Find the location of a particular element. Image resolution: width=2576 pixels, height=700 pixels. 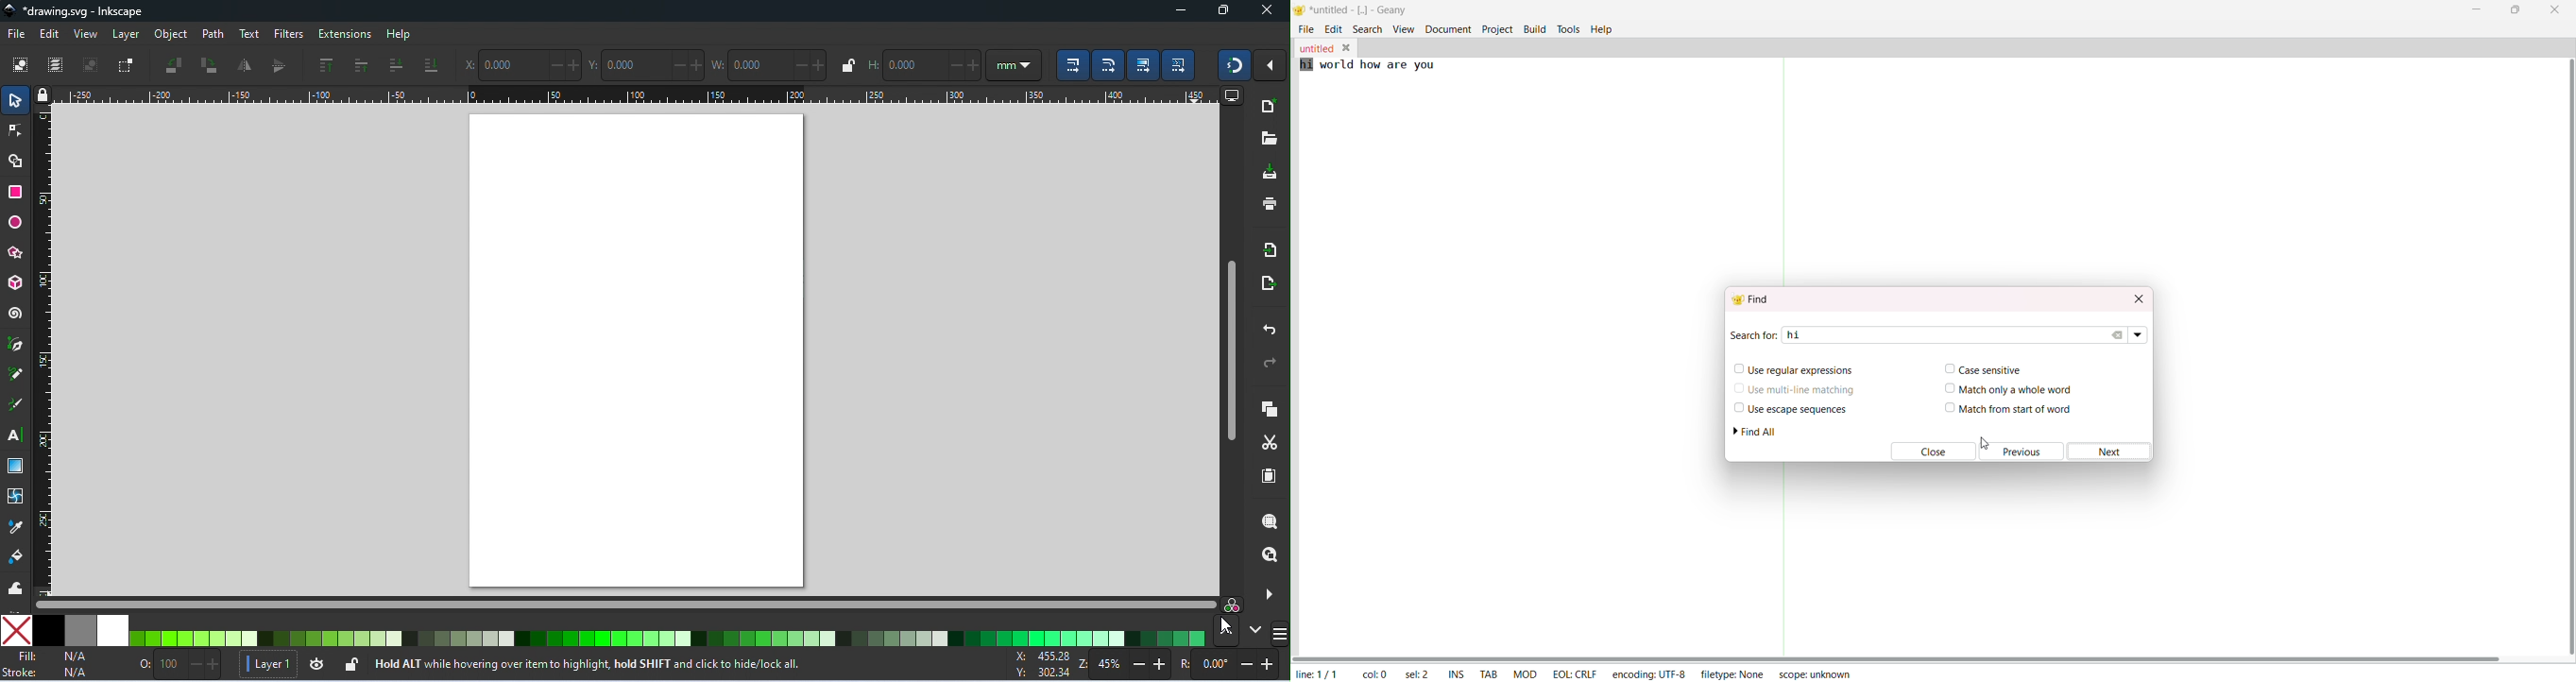

use multiline matching is located at coordinates (1806, 391).